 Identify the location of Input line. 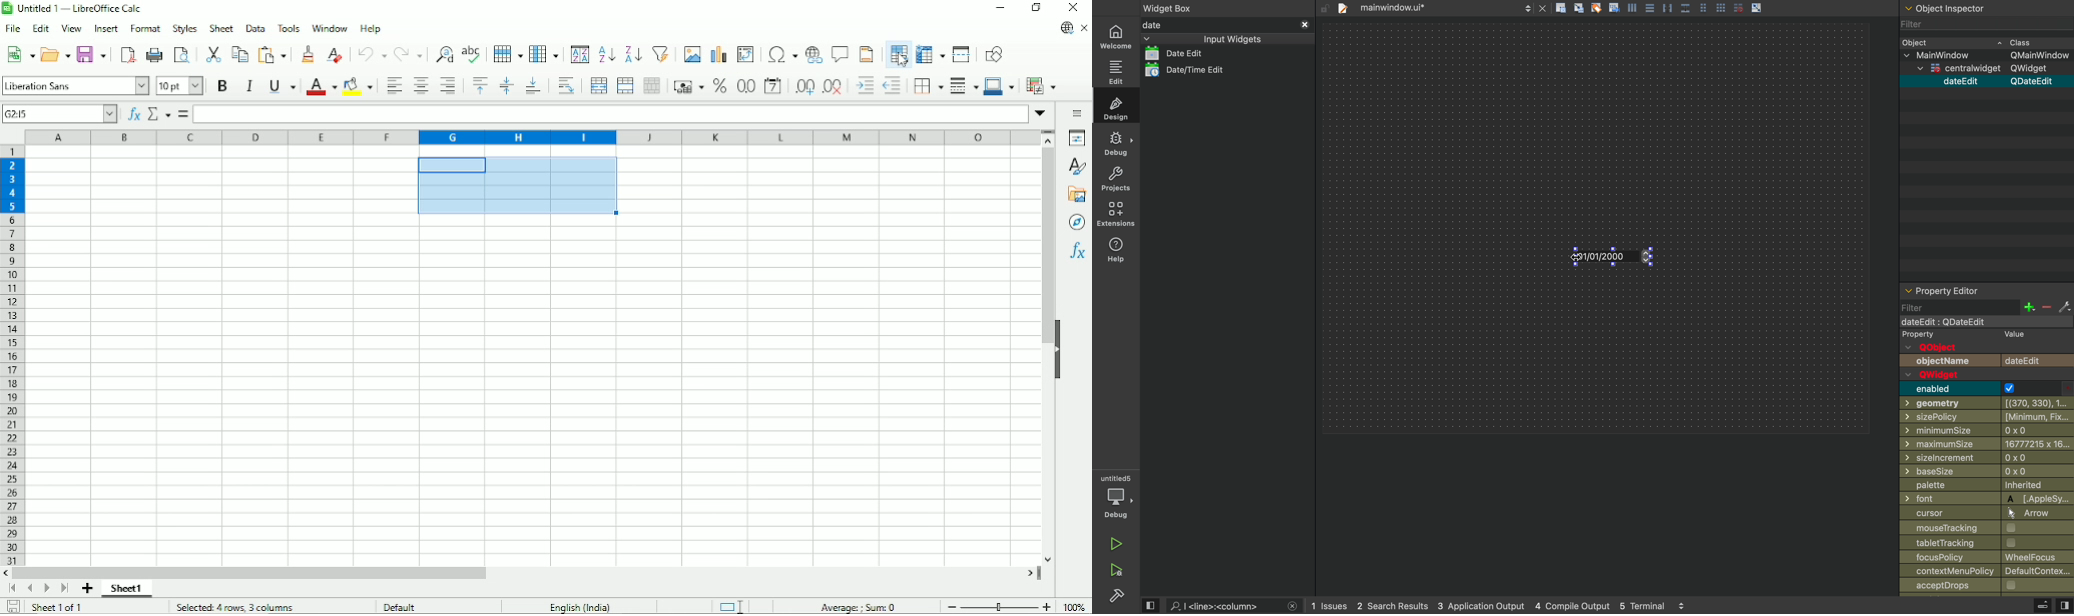
(610, 114).